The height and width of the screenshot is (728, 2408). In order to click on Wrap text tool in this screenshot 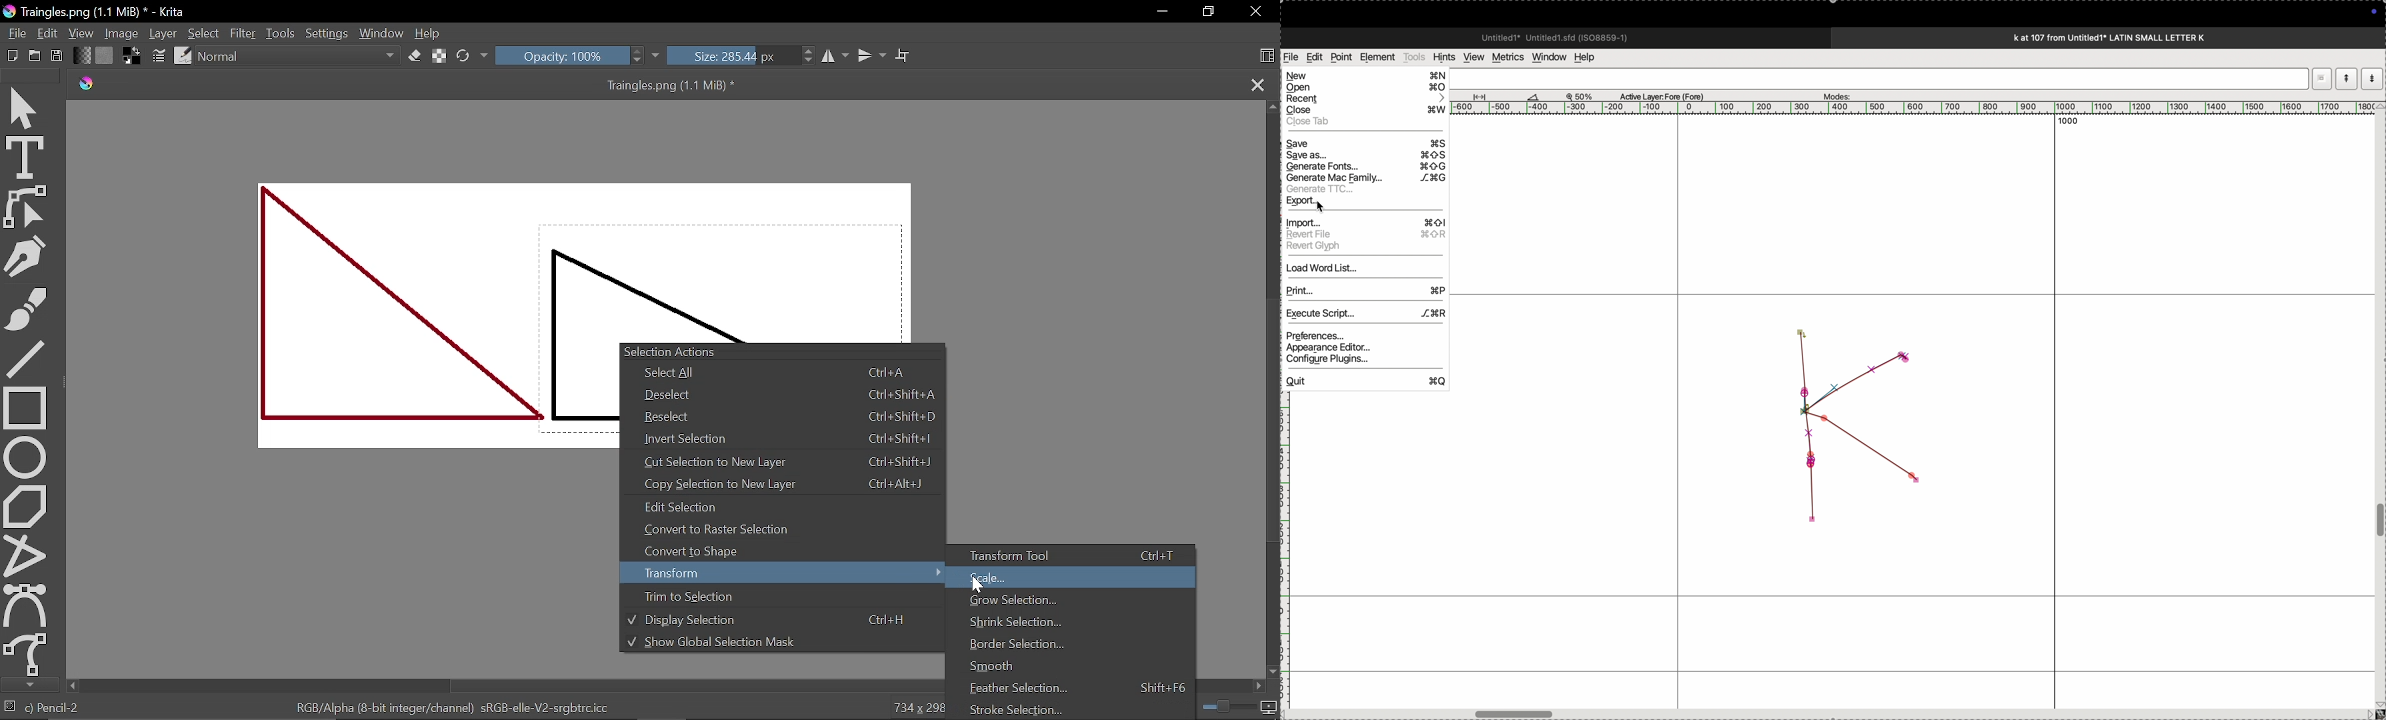, I will do `click(902, 55)`.